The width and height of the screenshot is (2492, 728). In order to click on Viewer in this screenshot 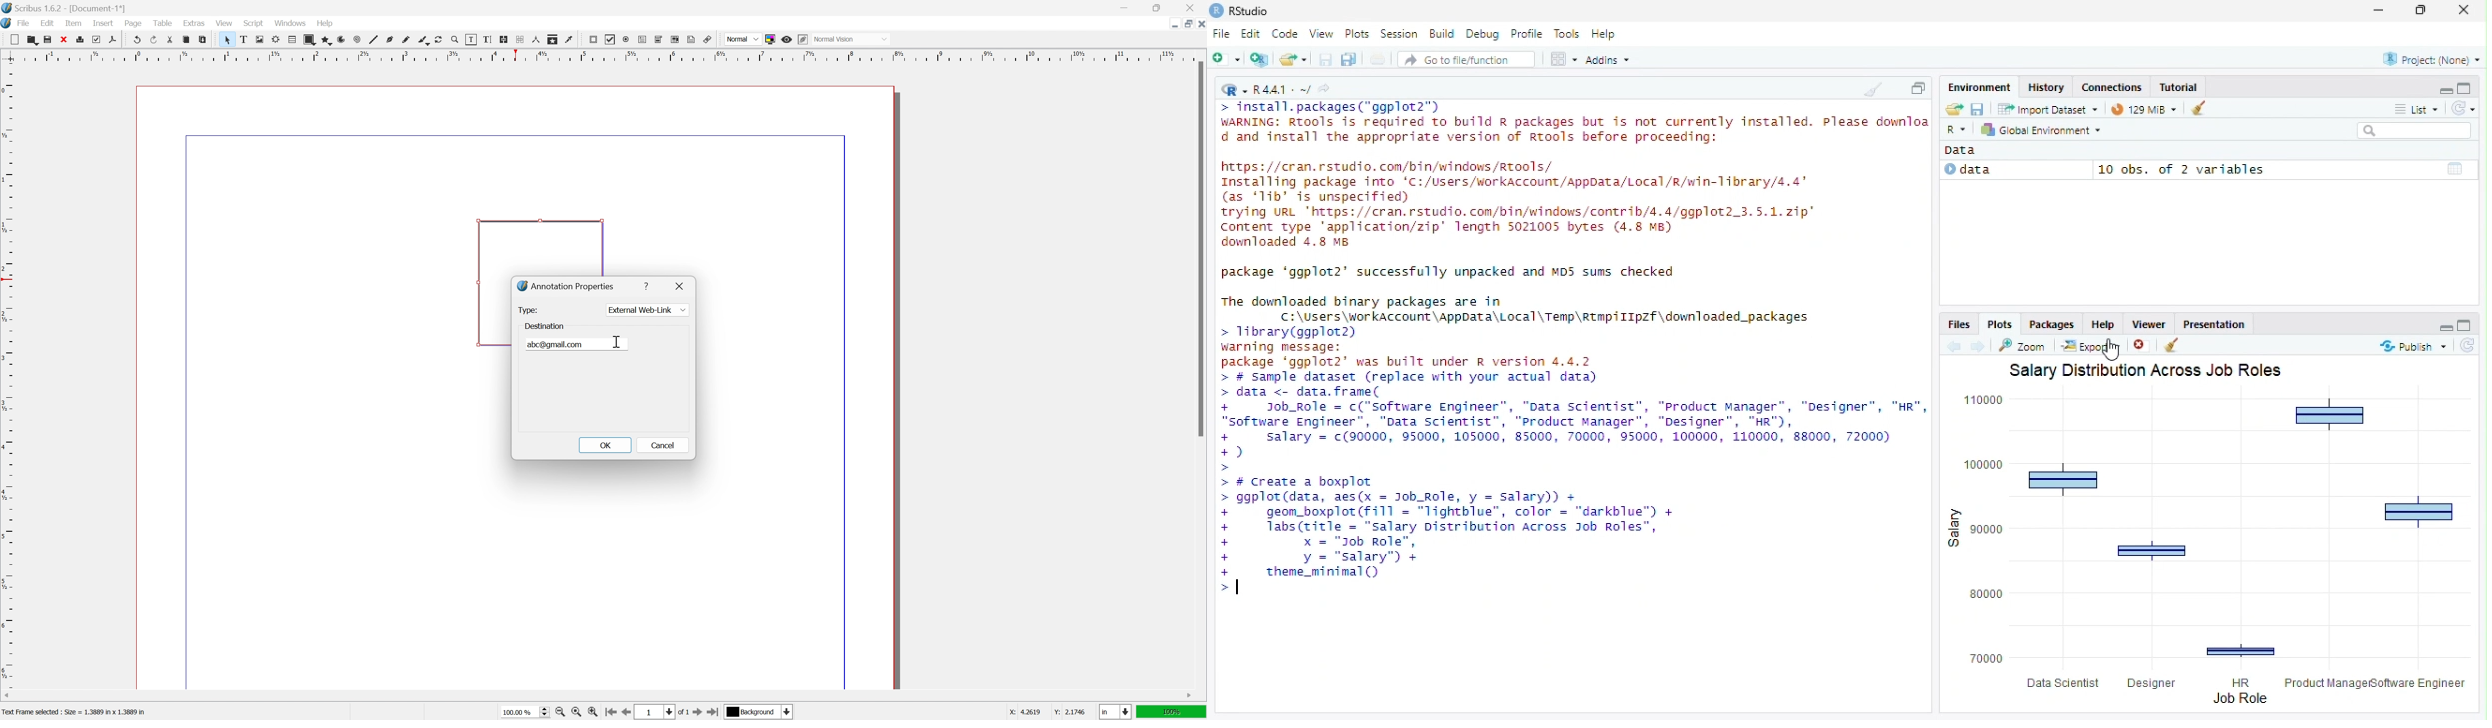, I will do `click(2148, 323)`.